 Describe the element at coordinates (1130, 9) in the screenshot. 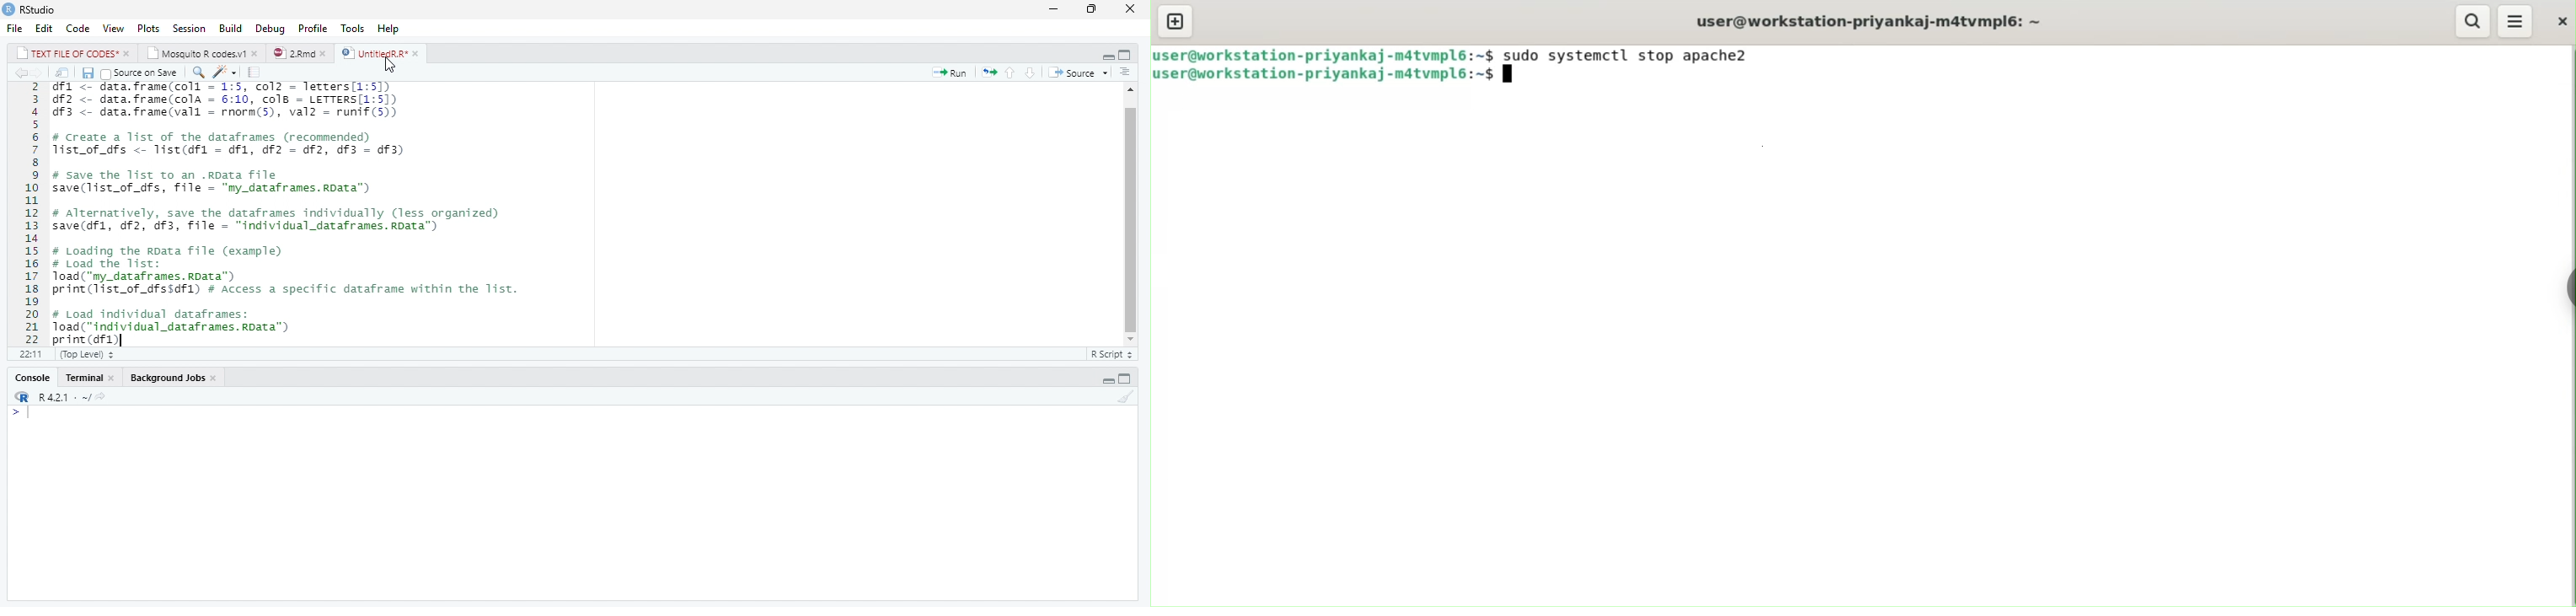

I see `Close` at that location.